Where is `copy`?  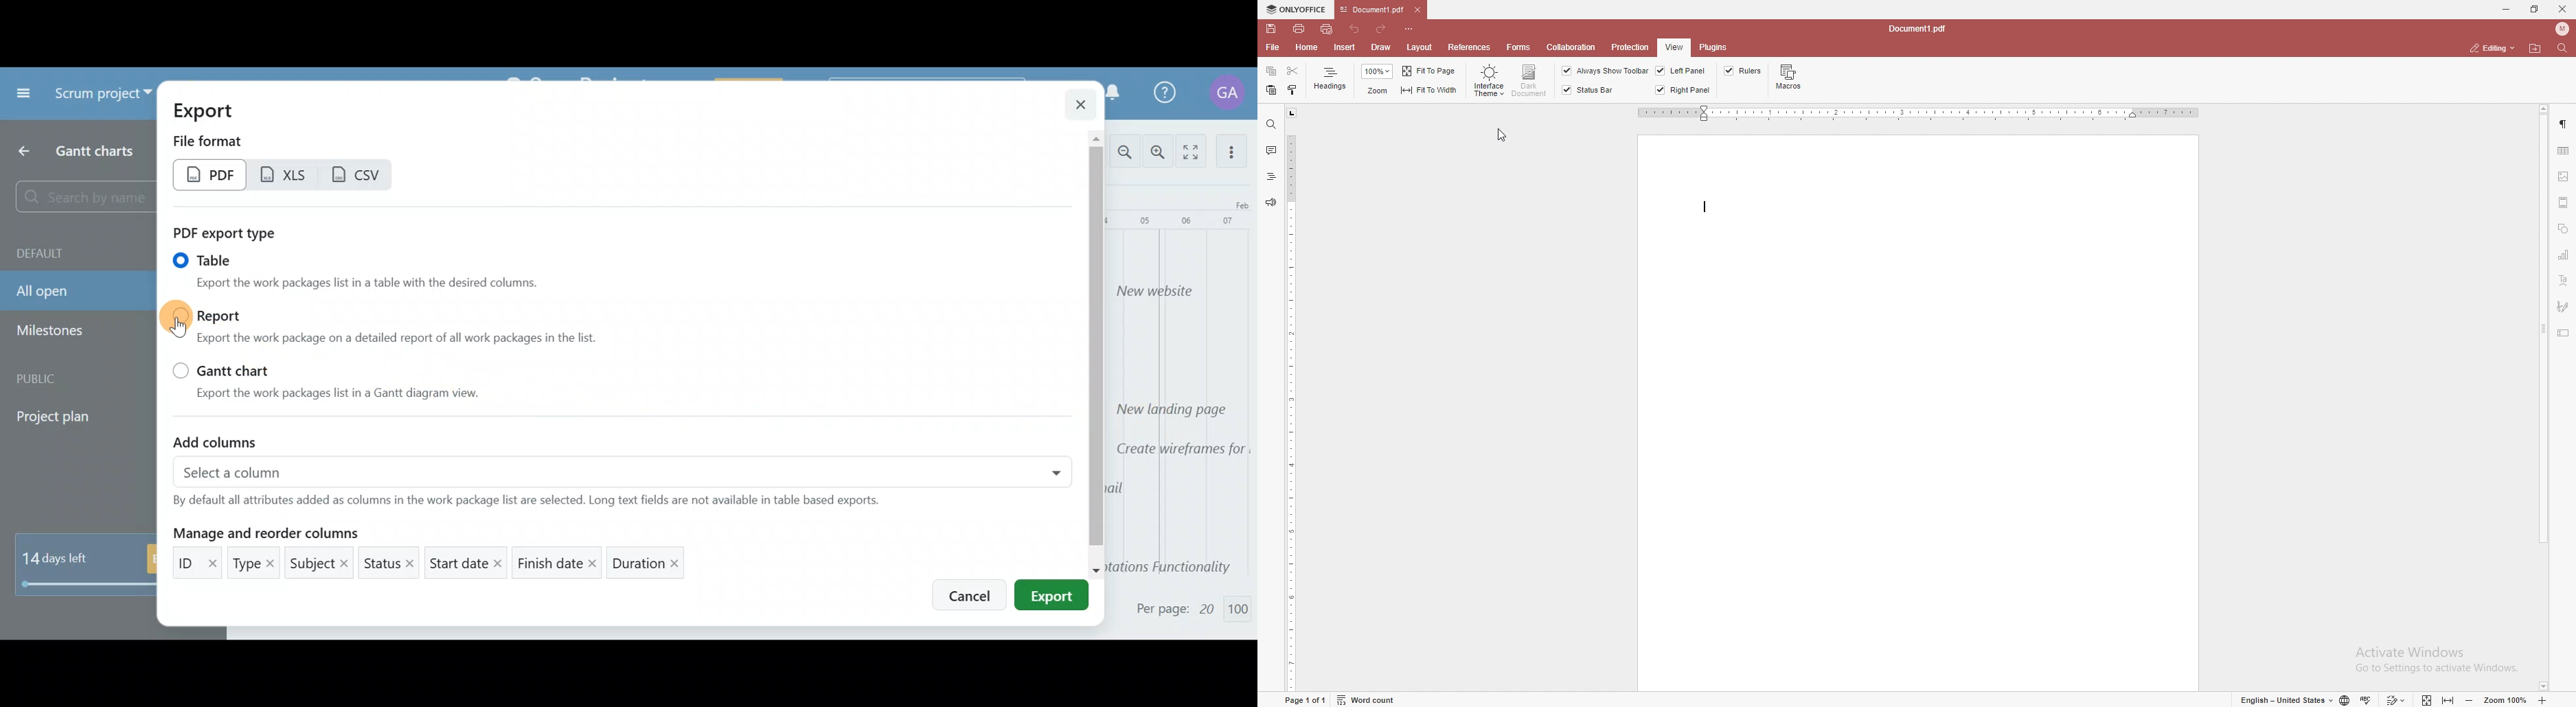
copy is located at coordinates (1271, 71).